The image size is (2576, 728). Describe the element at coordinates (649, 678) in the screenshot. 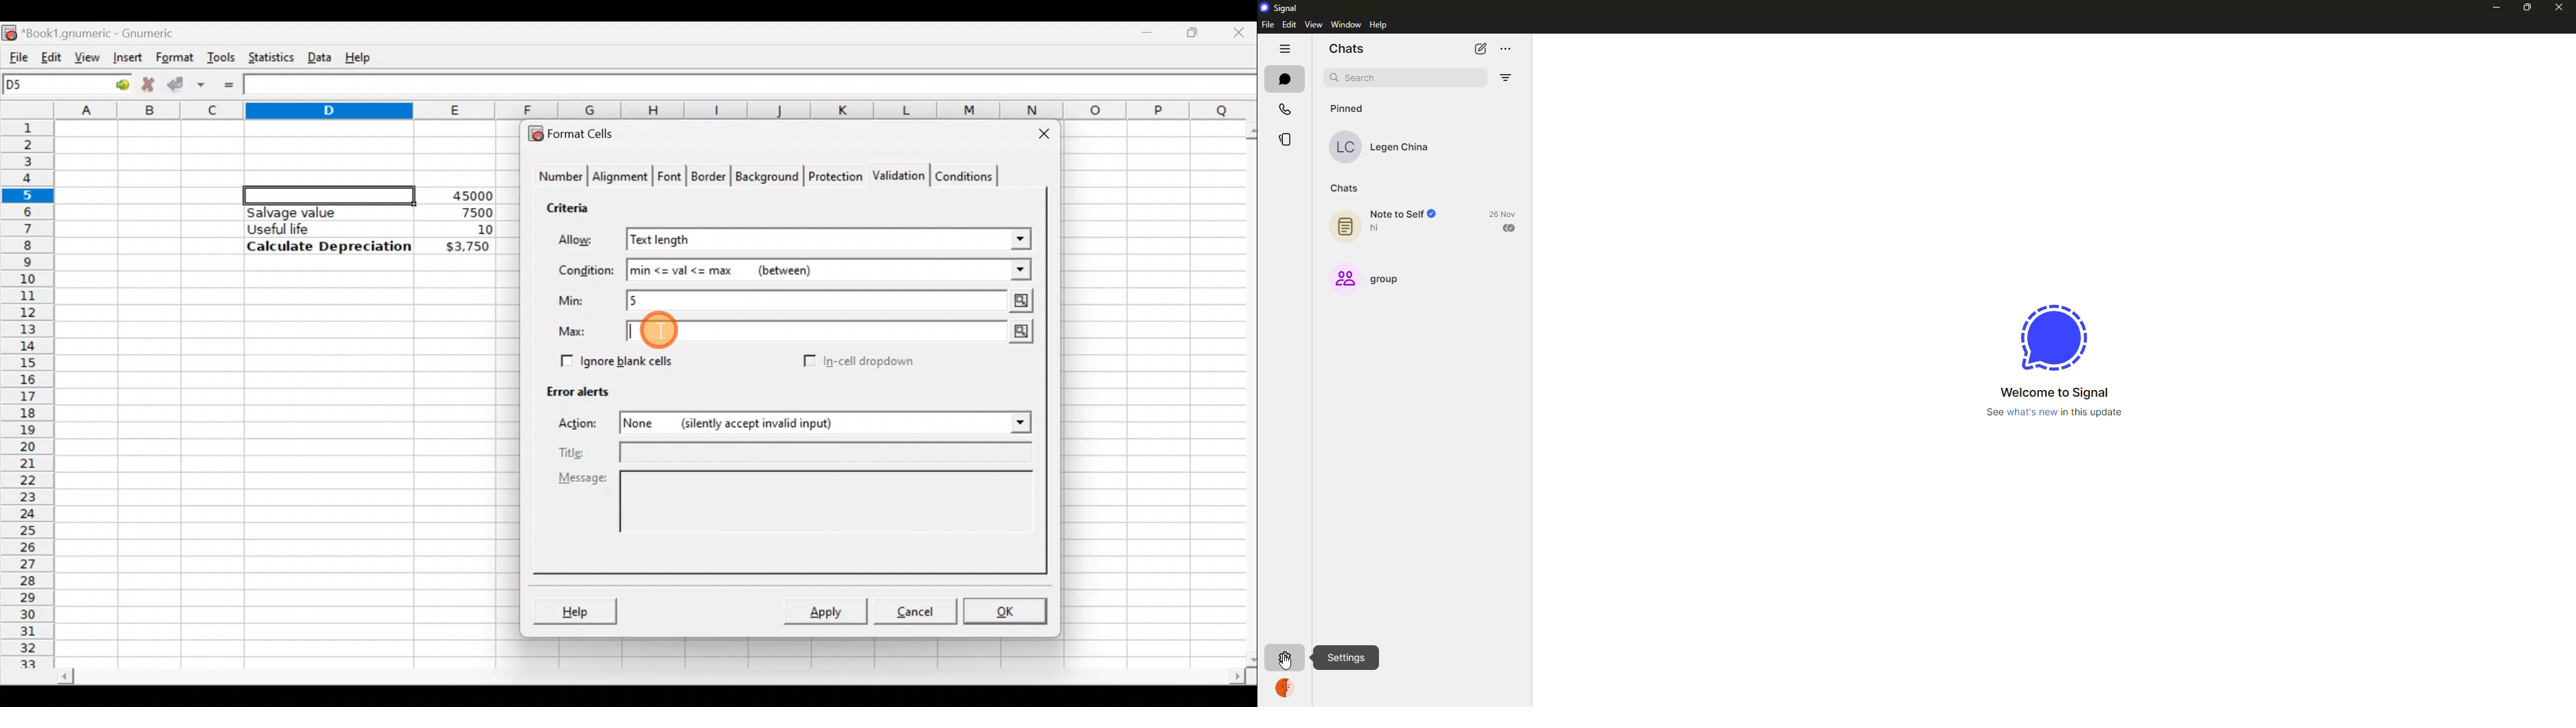

I see `Scroll bar` at that location.